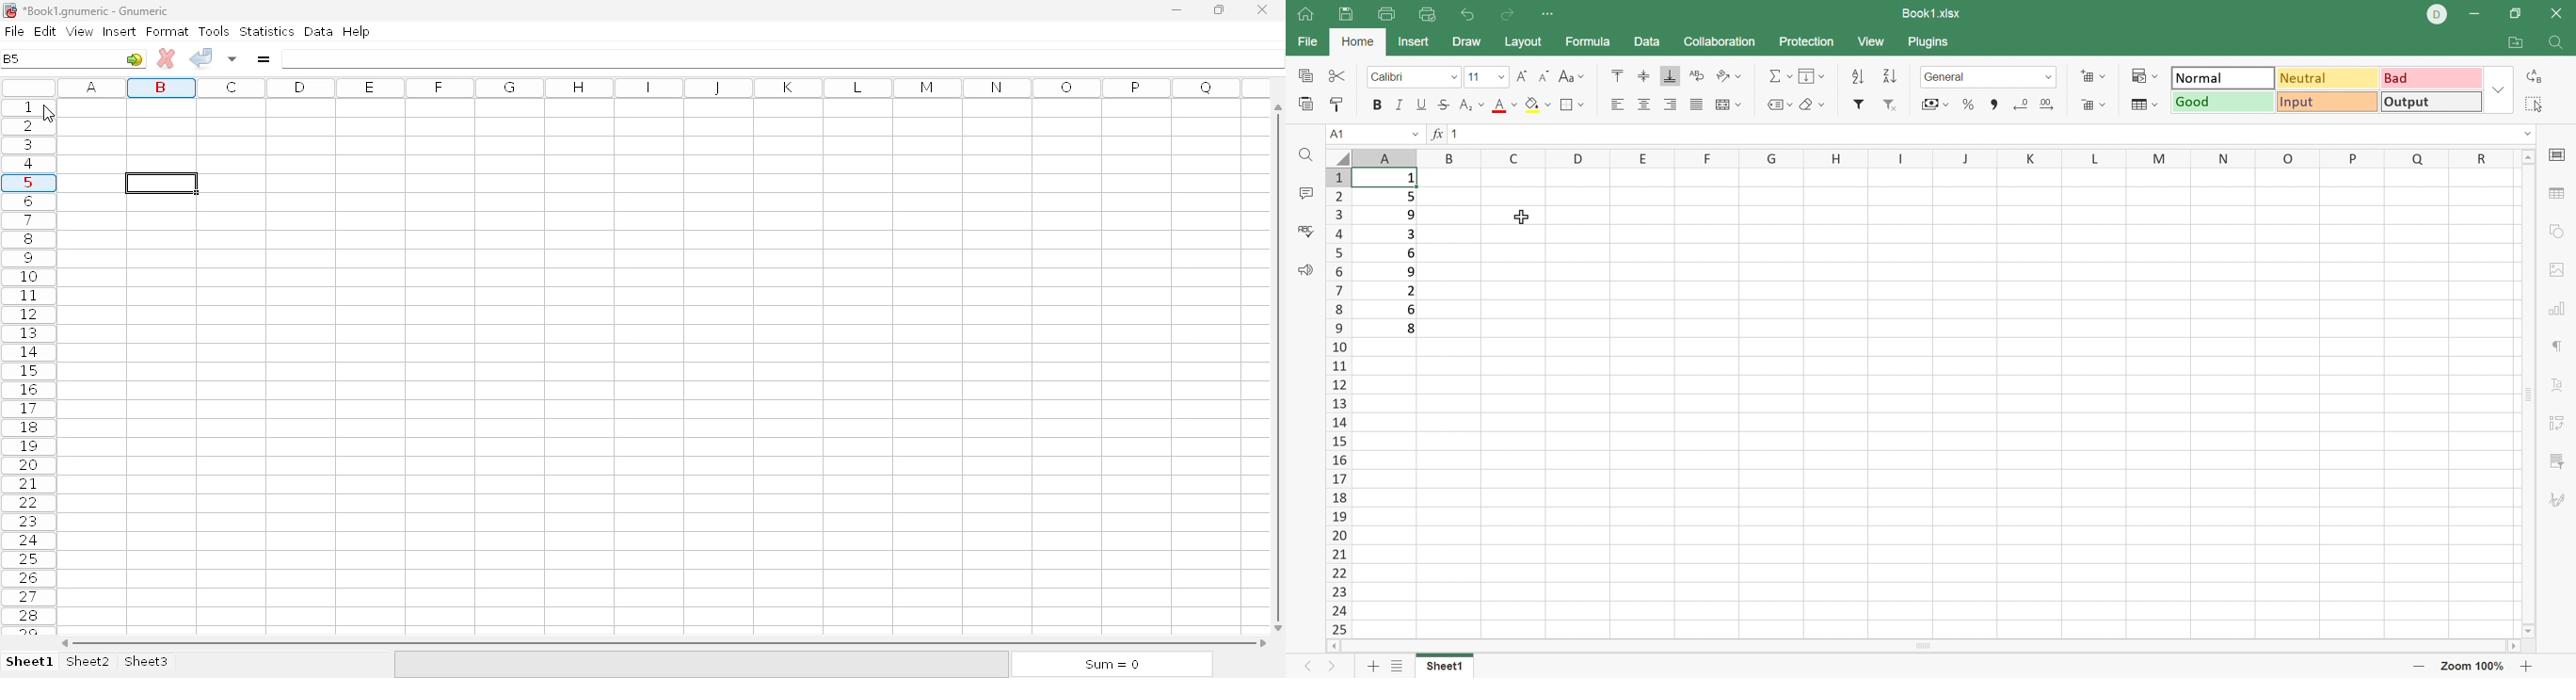 This screenshot has height=700, width=2576. I want to click on Book1.xlsx, so click(1932, 11).